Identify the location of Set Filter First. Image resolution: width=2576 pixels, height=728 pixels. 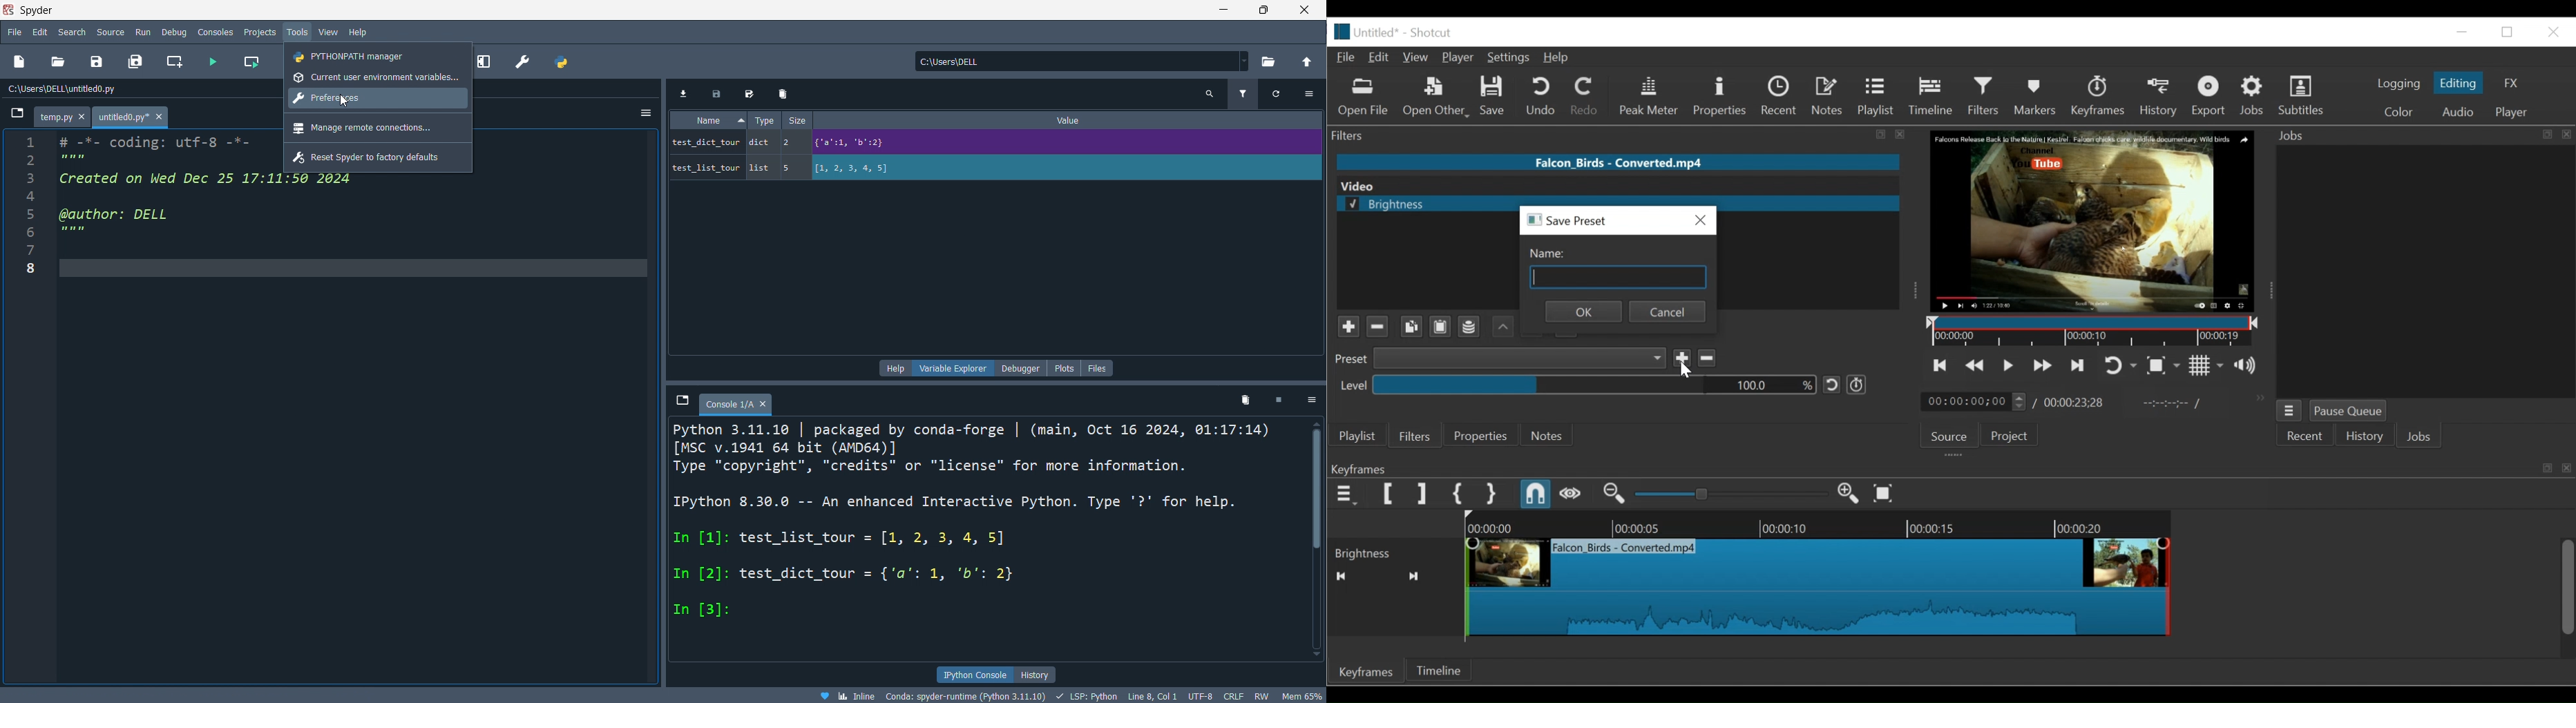
(1390, 495).